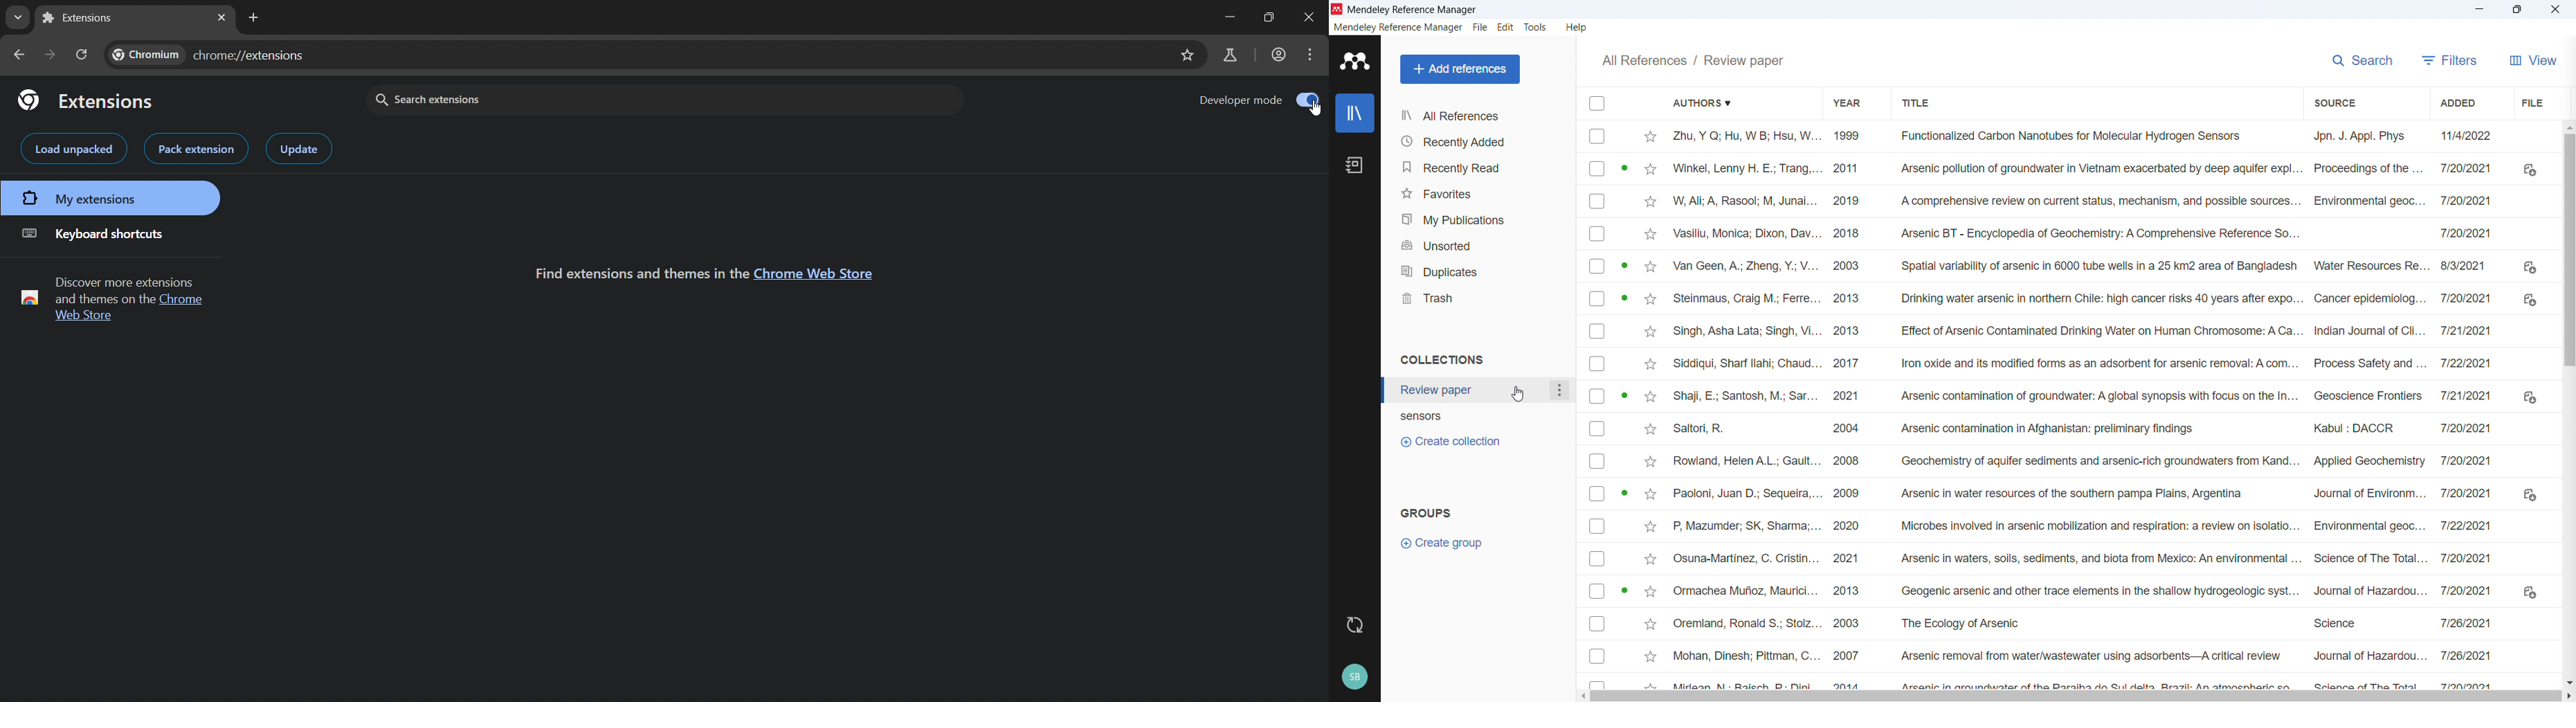 This screenshot has width=2576, height=728. What do you see at coordinates (1624, 296) in the screenshot?
I see `PDF available` at bounding box center [1624, 296].